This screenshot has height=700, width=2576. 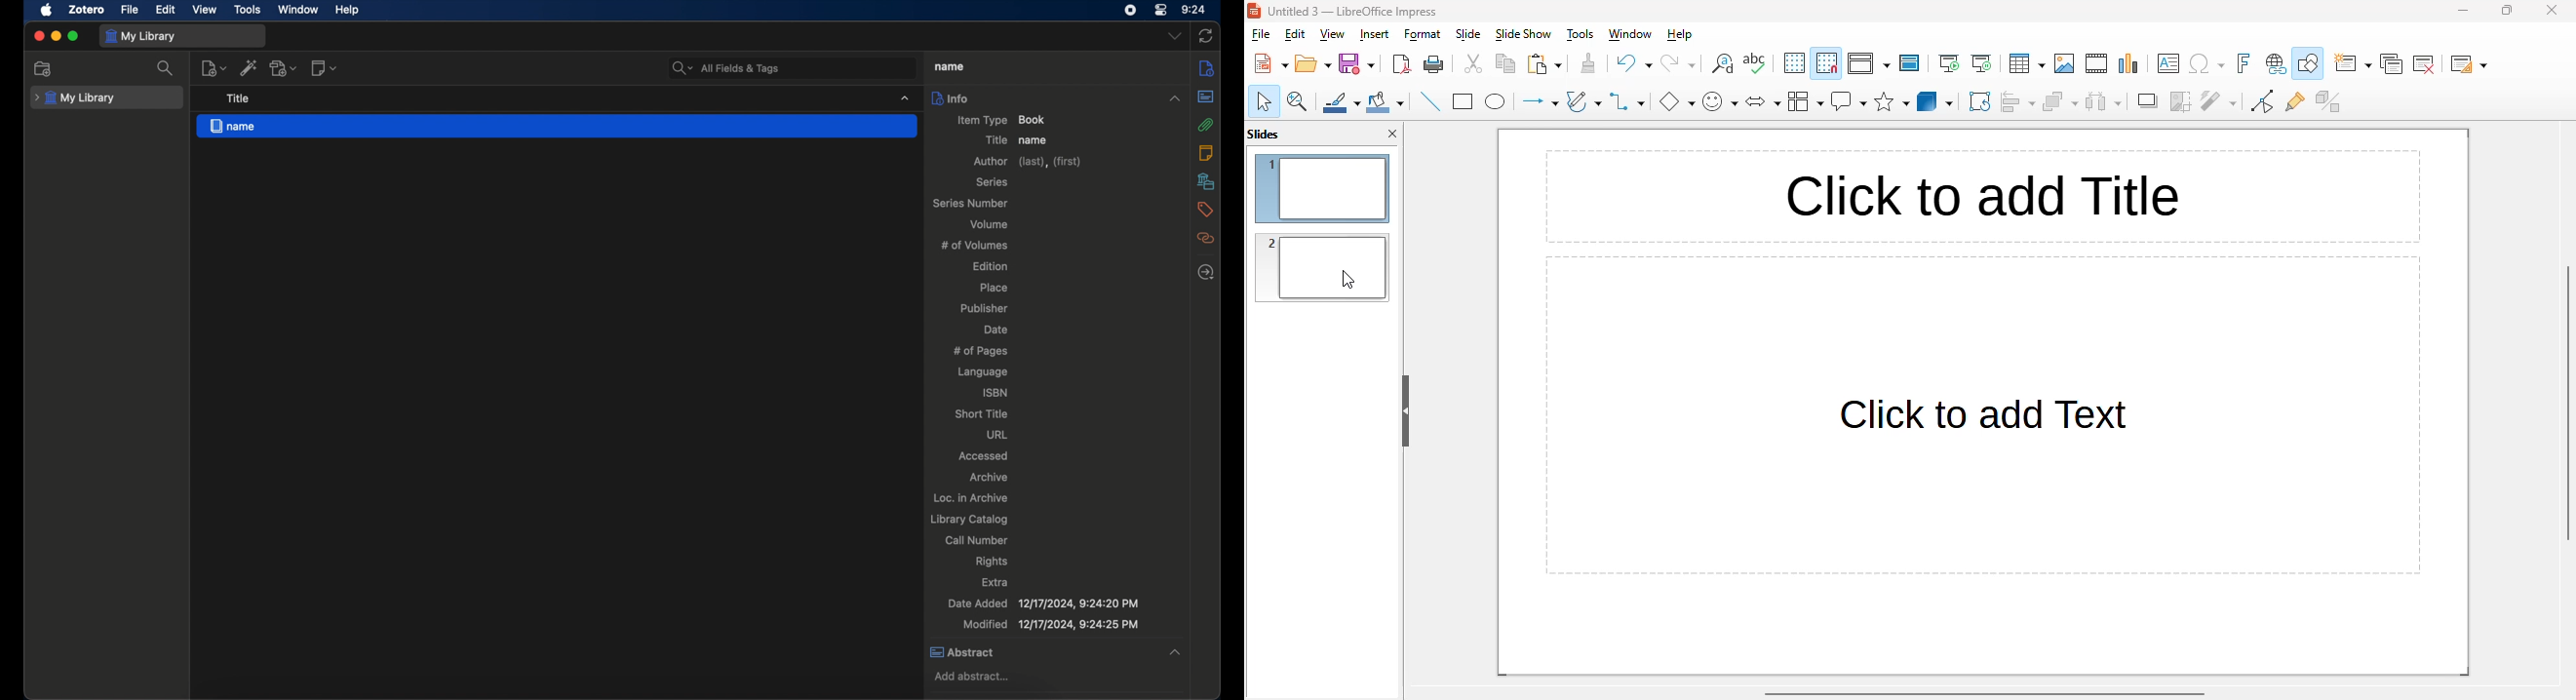 I want to click on slide 1, so click(x=1321, y=189).